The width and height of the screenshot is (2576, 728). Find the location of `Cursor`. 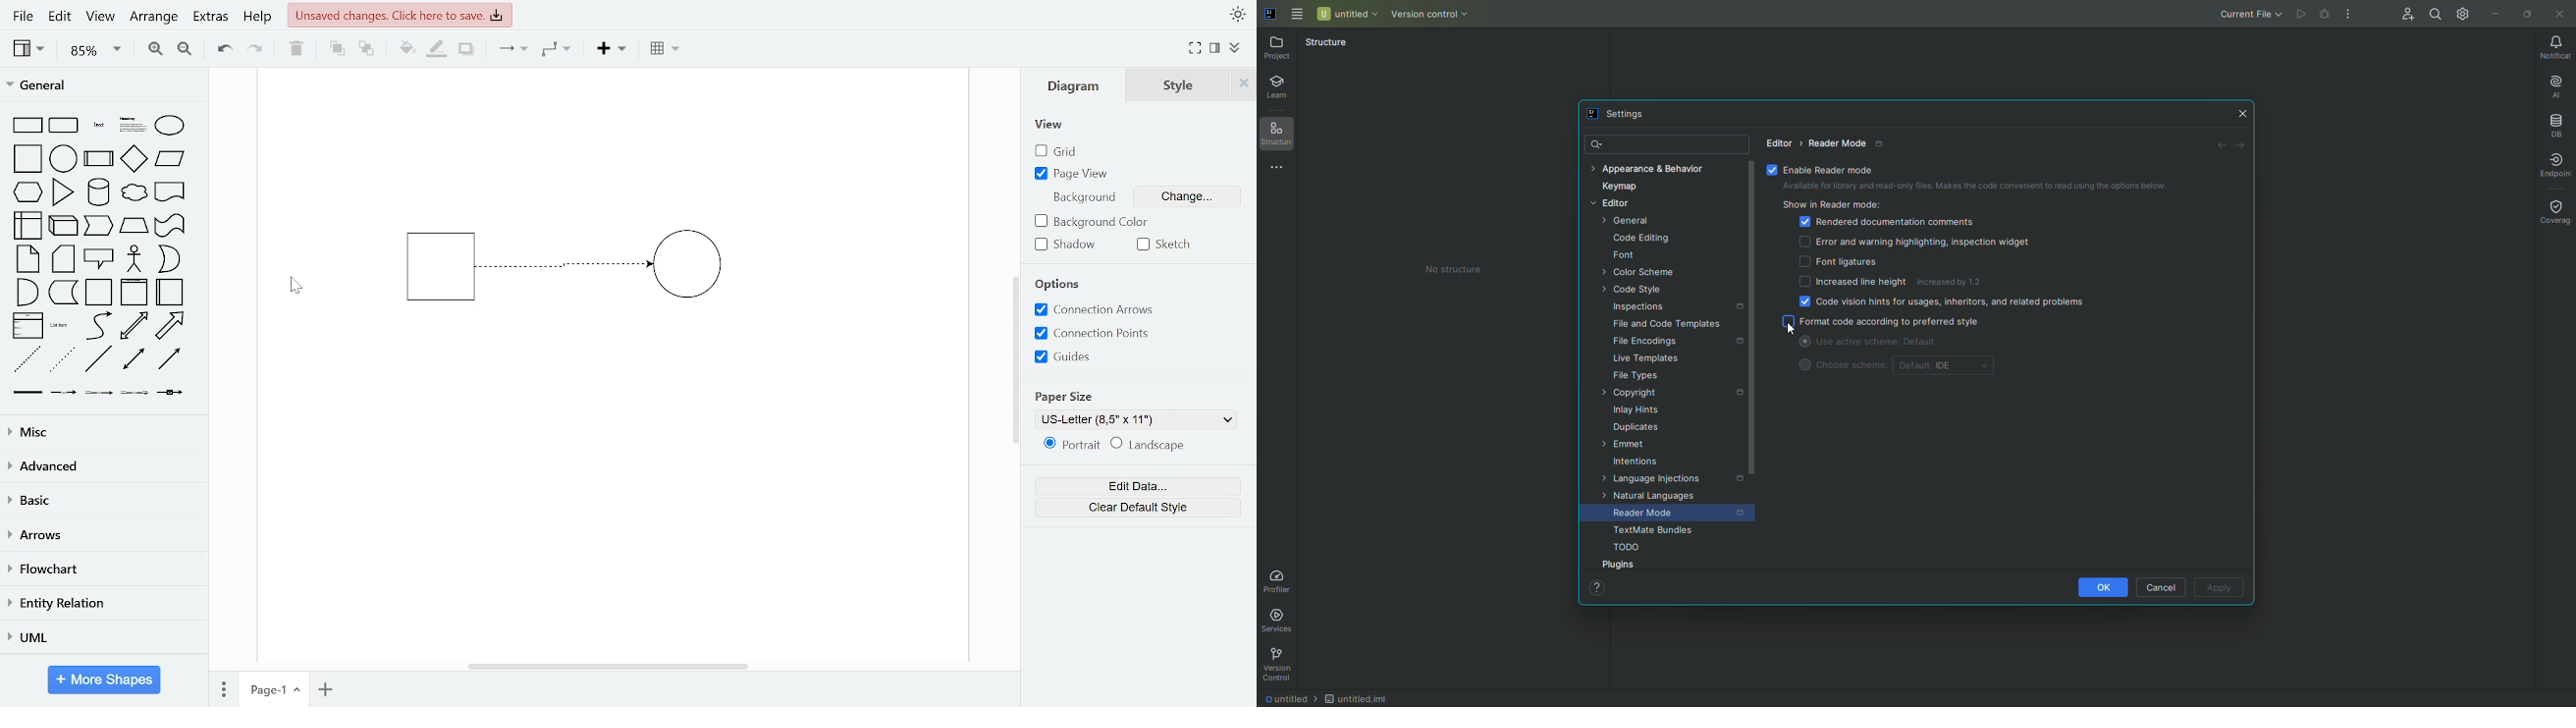

Cursor is located at coordinates (295, 285).